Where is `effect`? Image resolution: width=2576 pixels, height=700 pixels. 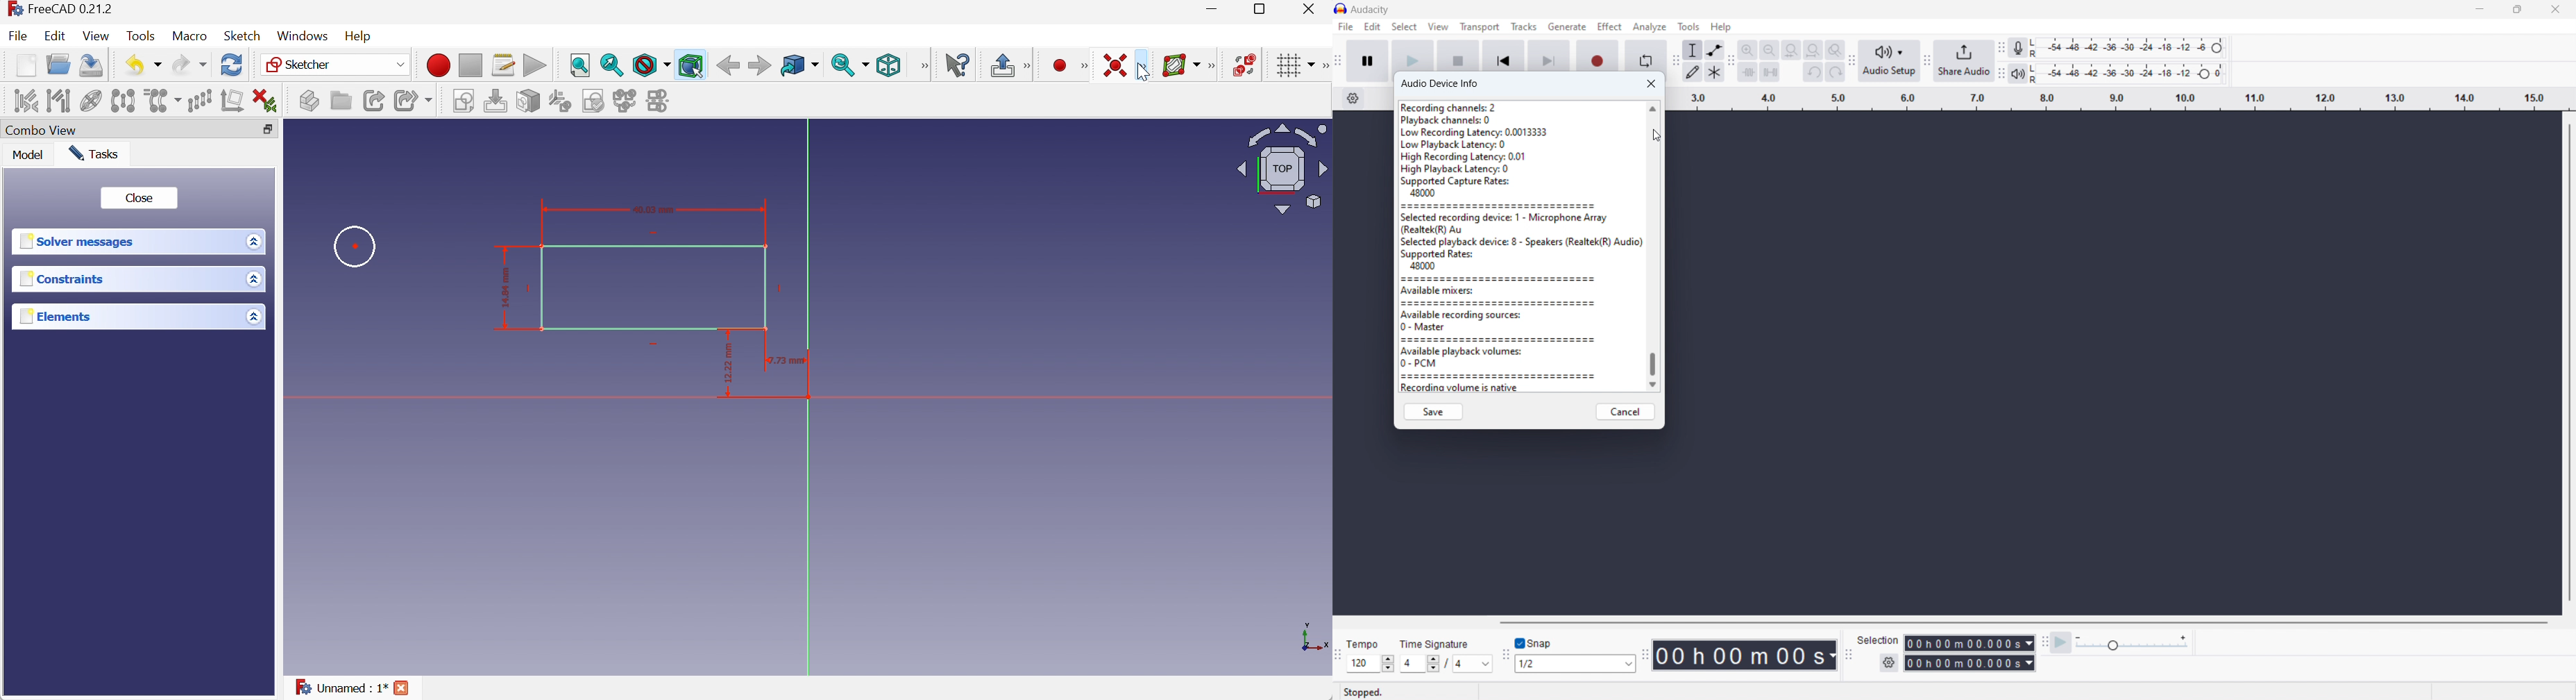 effect is located at coordinates (1610, 26).